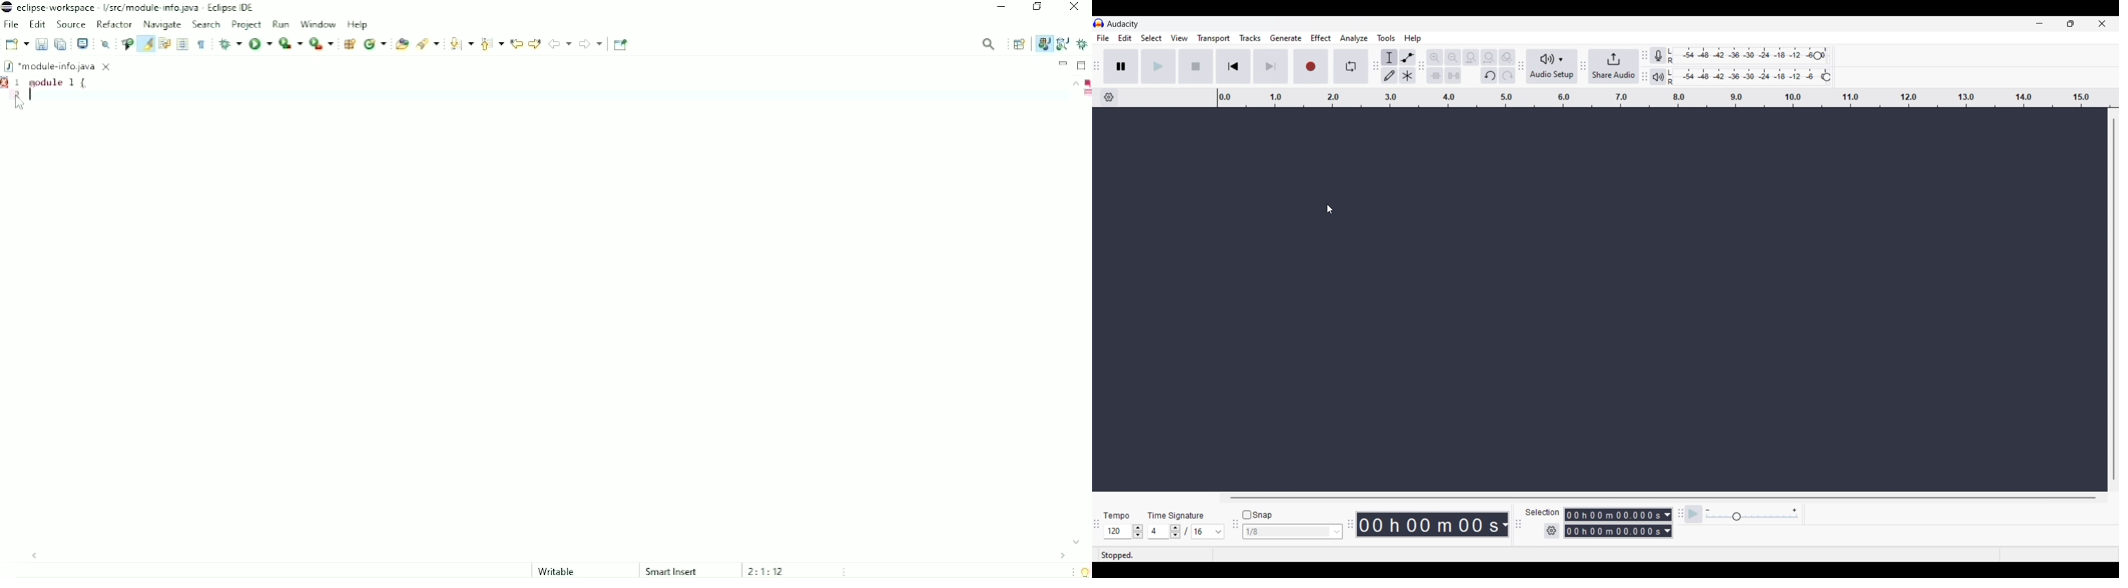  Describe the element at coordinates (1338, 532) in the screenshot. I see `Snap options to choose from` at that location.